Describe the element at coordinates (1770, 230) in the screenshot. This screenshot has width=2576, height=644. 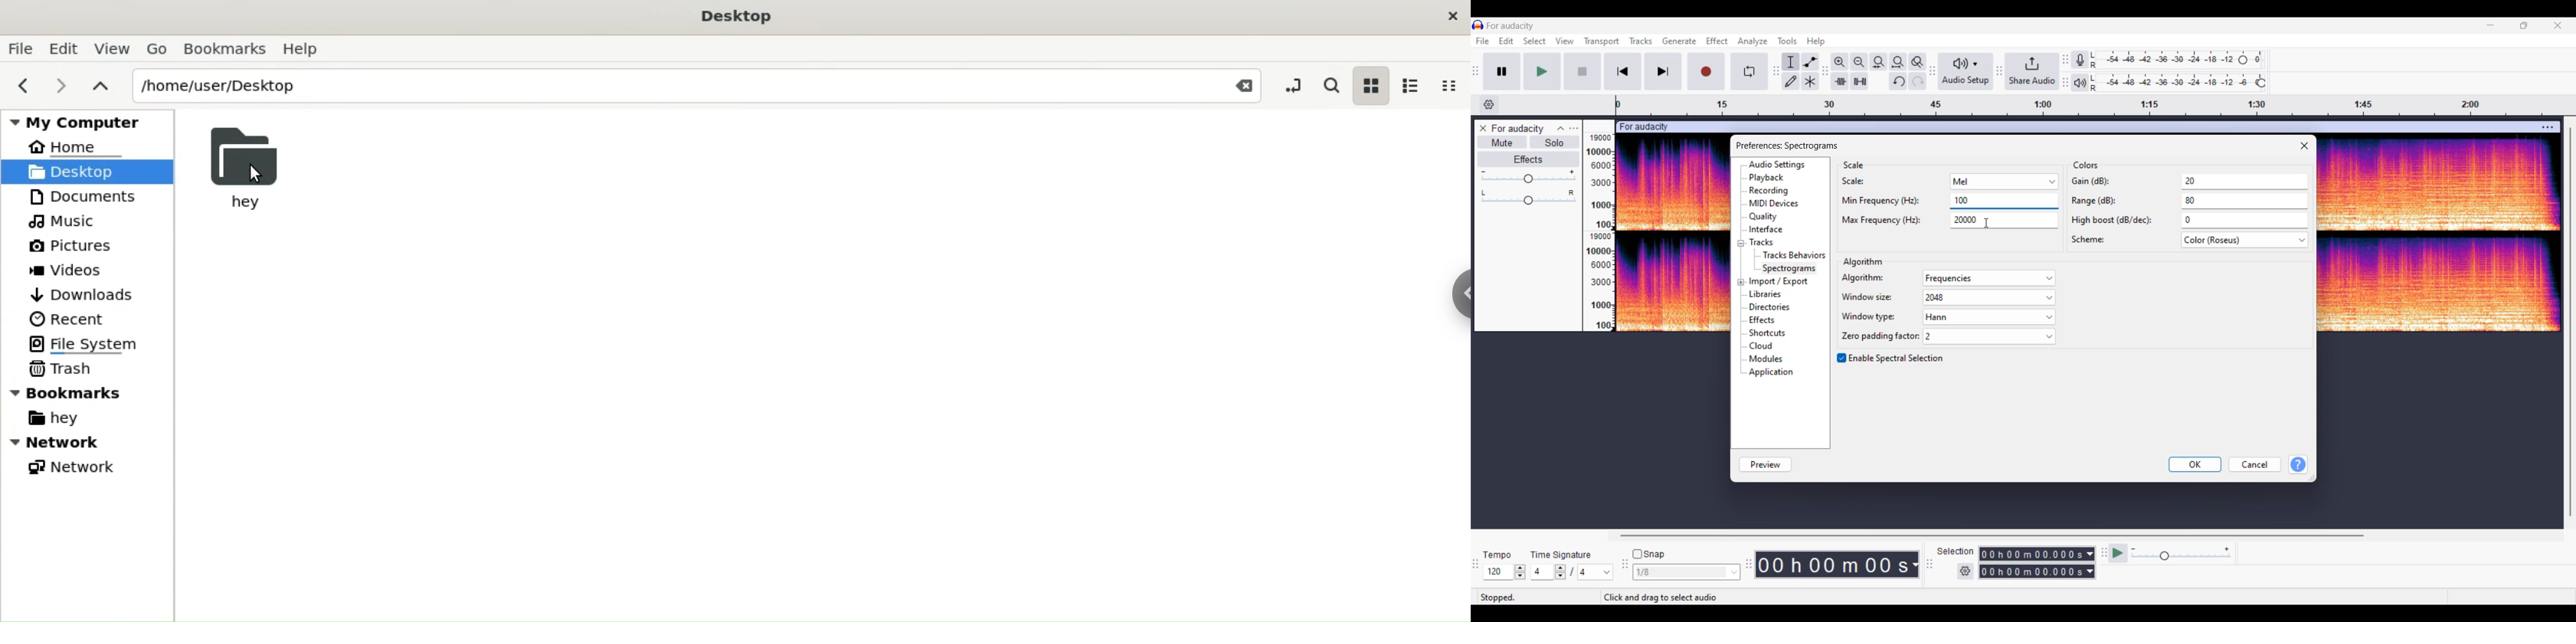
I see `interface` at that location.